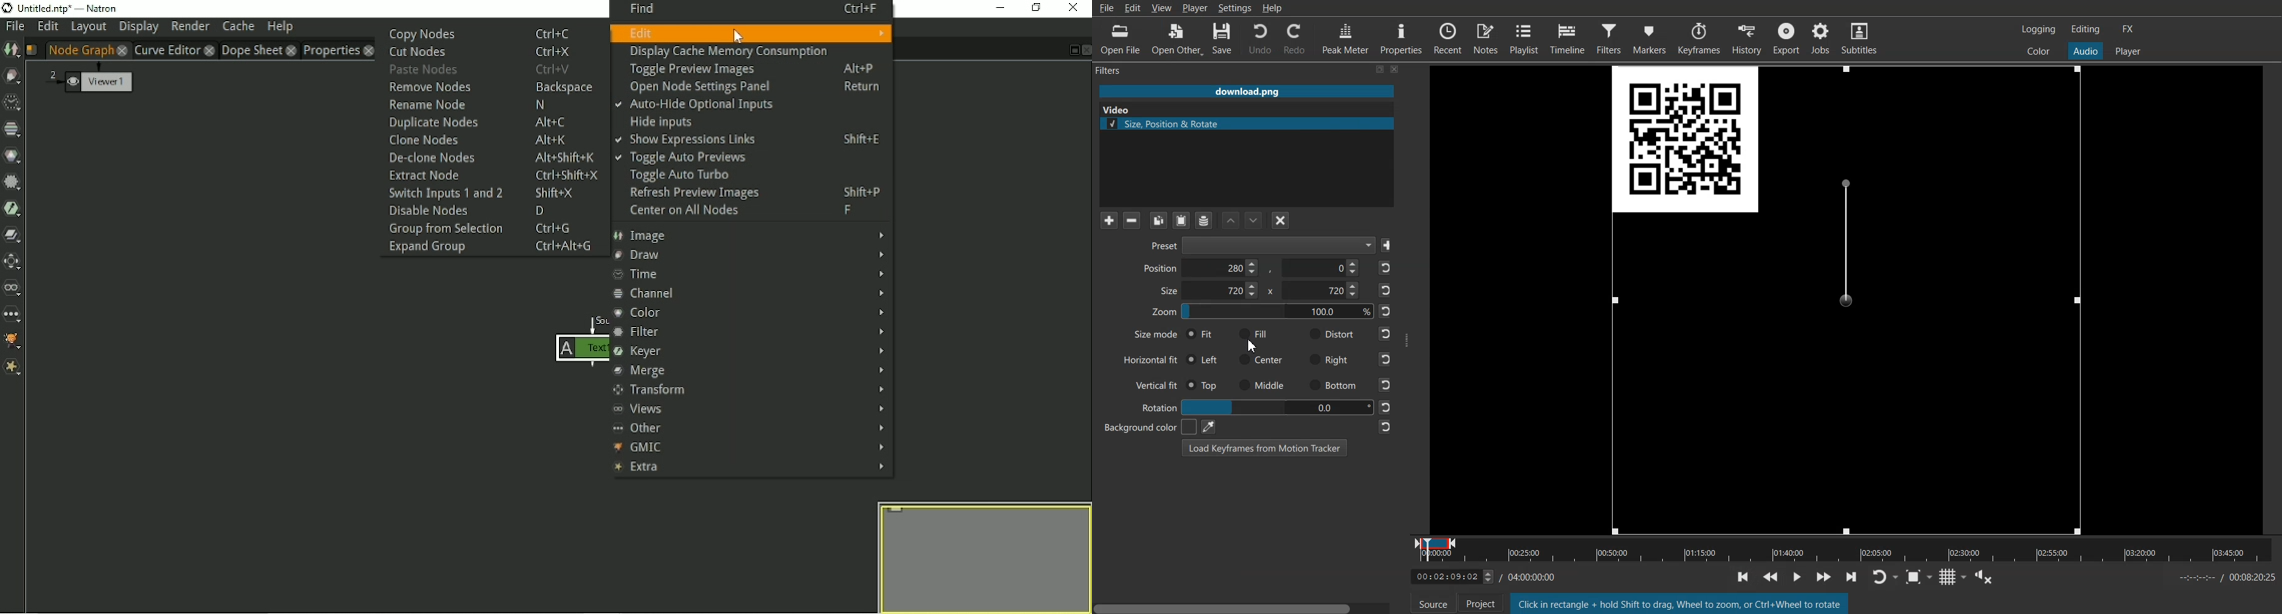 The height and width of the screenshot is (616, 2296). Describe the element at coordinates (2040, 30) in the screenshot. I see `Switch to the logging layout` at that location.